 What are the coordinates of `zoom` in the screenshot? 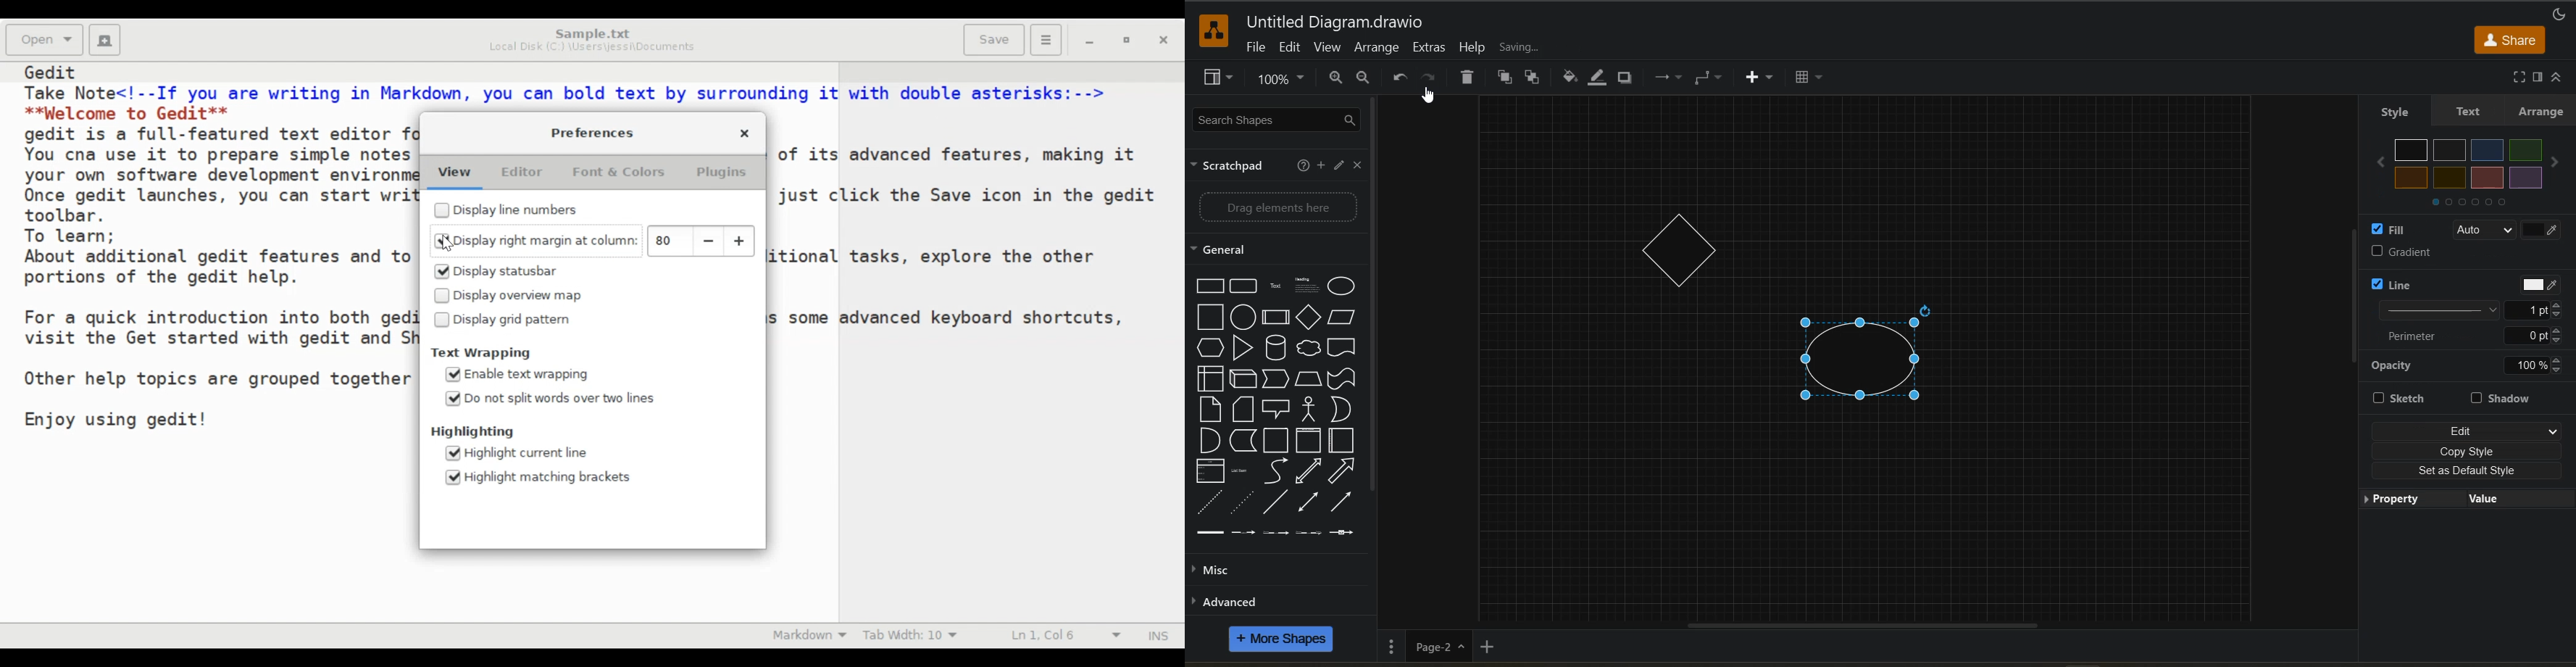 It's located at (1283, 78).